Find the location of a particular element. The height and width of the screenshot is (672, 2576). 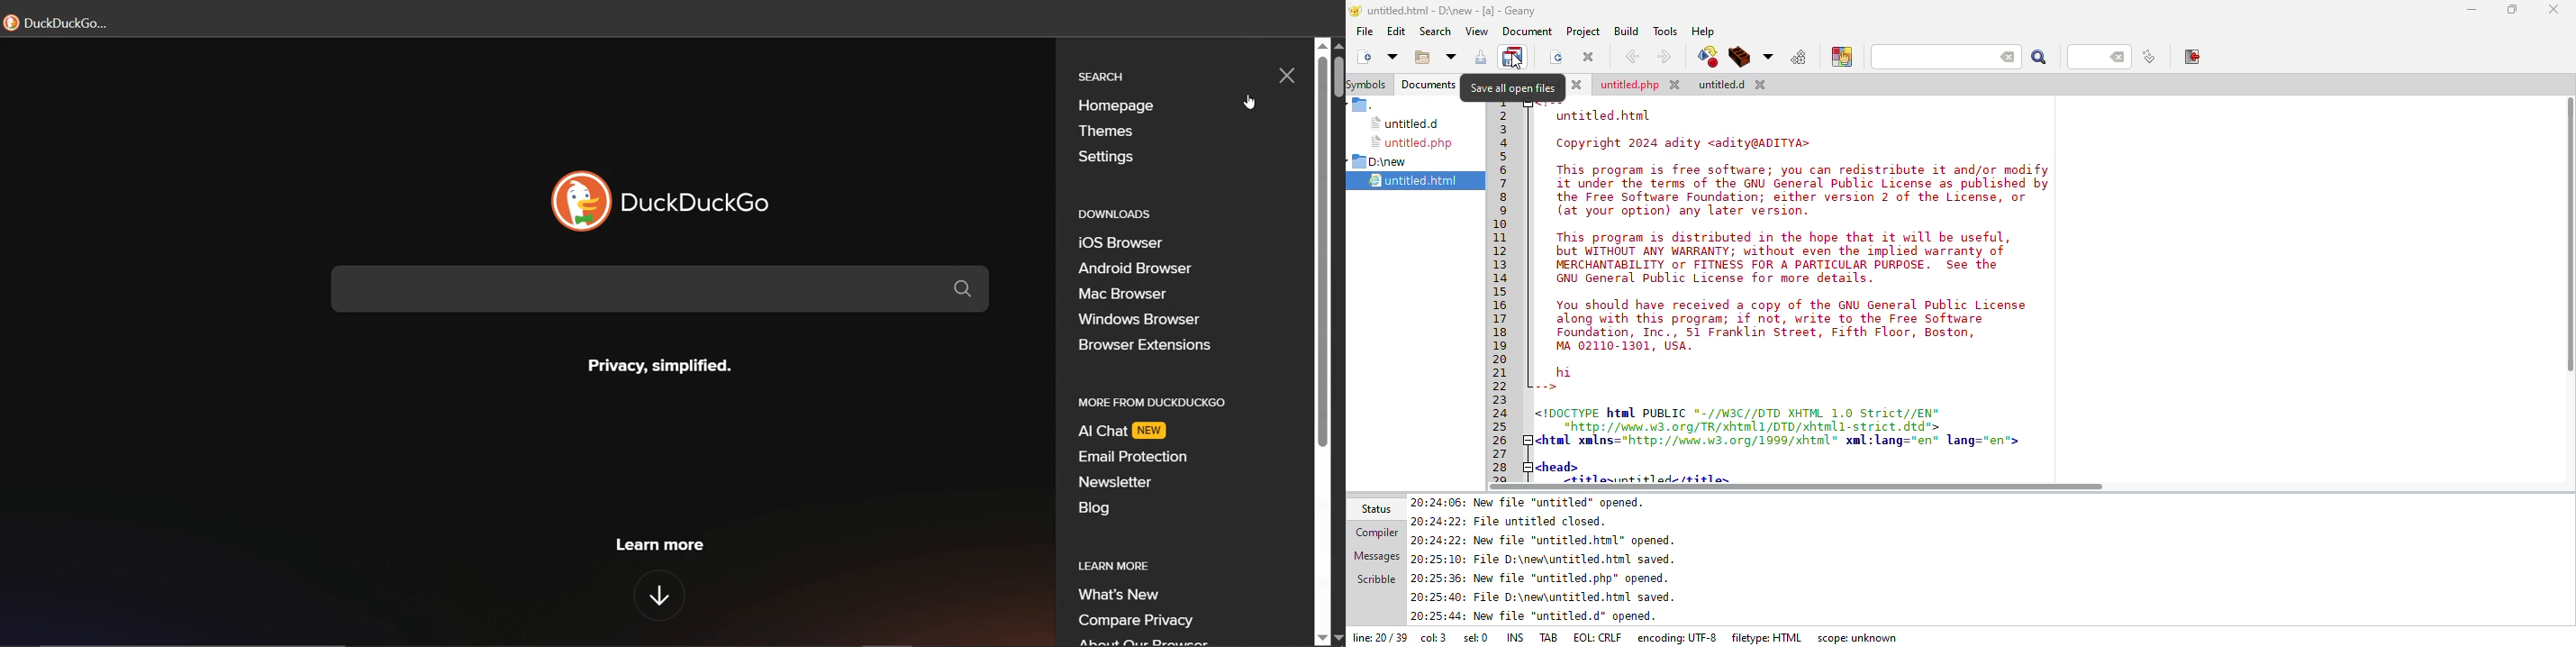

Android Browser is located at coordinates (1135, 267).